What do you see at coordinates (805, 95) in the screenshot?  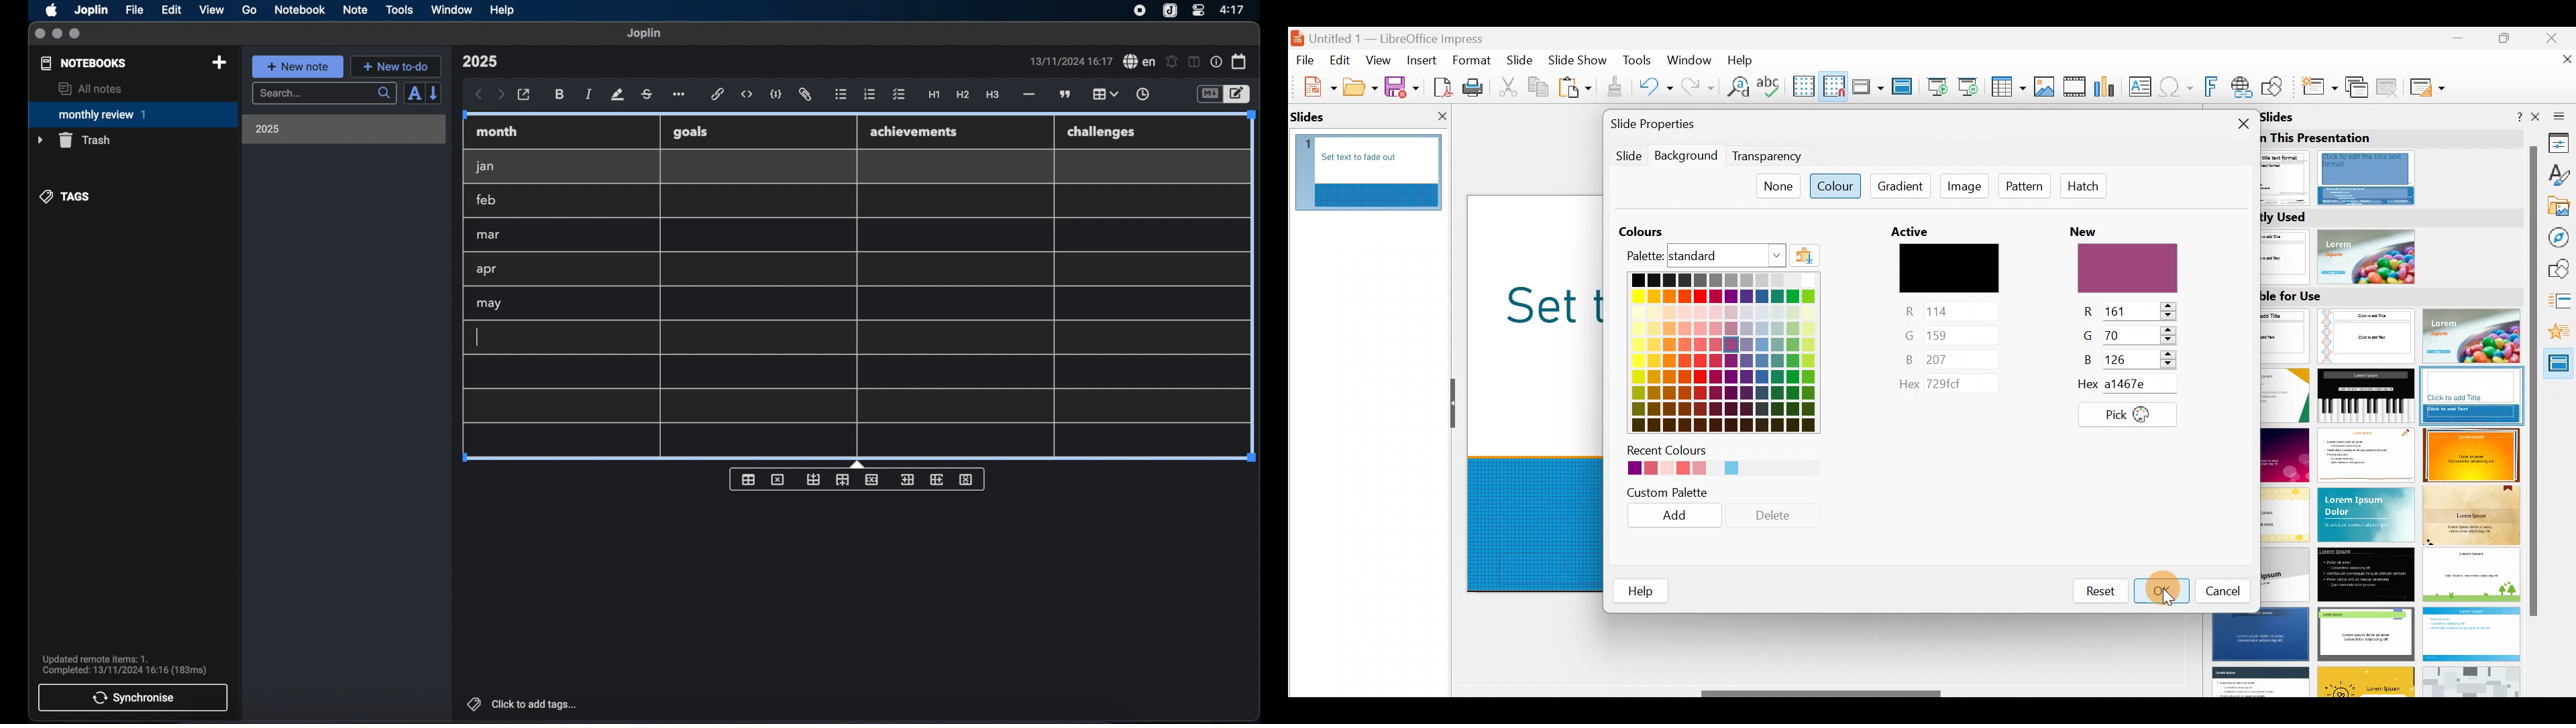 I see `attach file` at bounding box center [805, 95].